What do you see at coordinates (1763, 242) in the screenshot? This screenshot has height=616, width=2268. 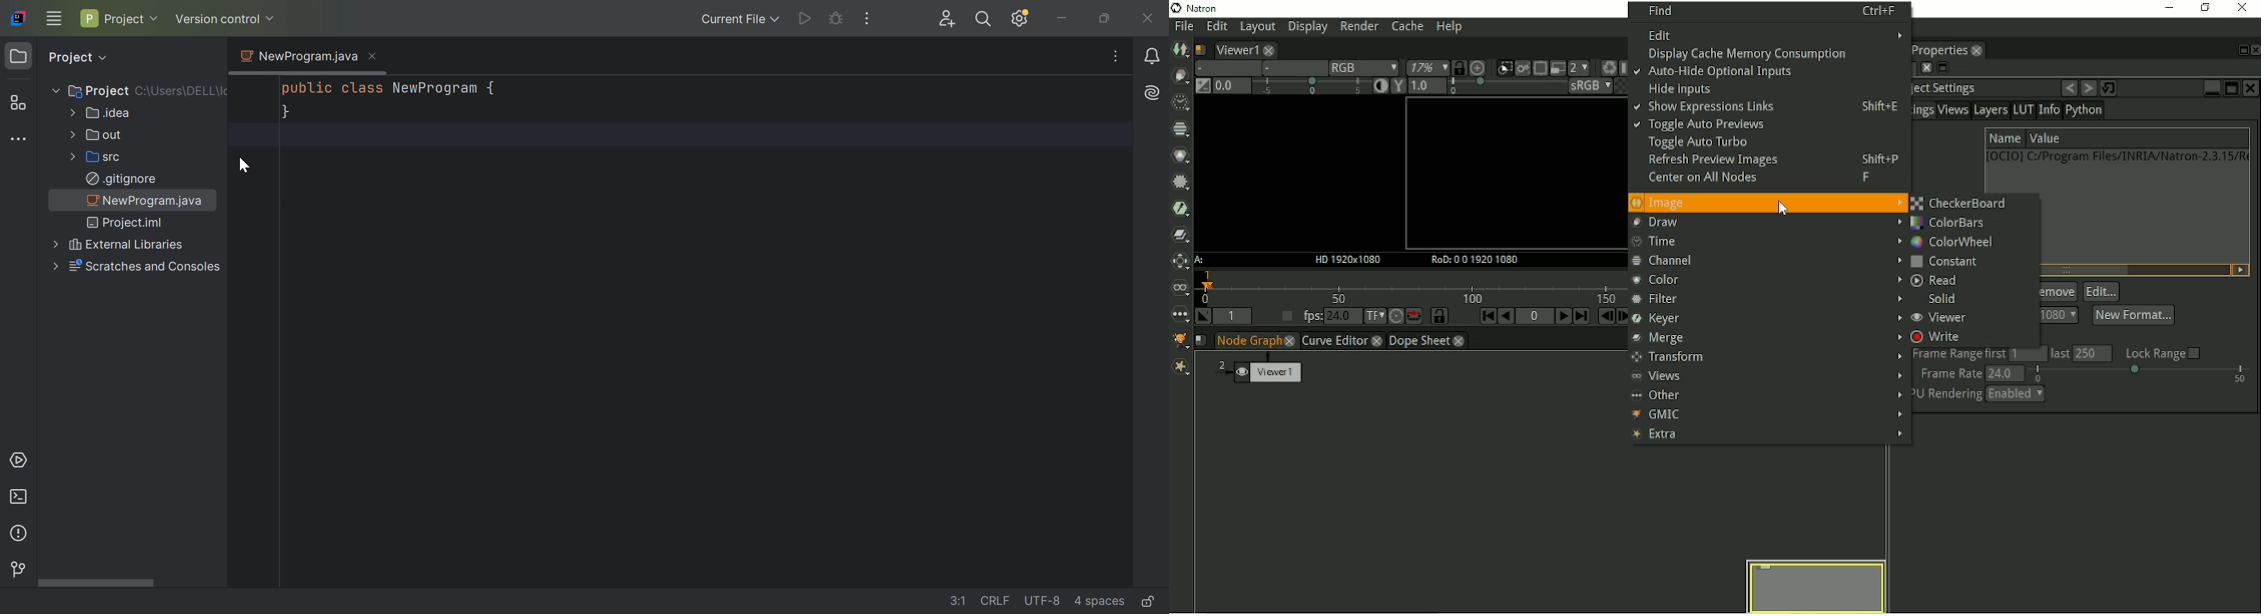 I see `time` at bounding box center [1763, 242].